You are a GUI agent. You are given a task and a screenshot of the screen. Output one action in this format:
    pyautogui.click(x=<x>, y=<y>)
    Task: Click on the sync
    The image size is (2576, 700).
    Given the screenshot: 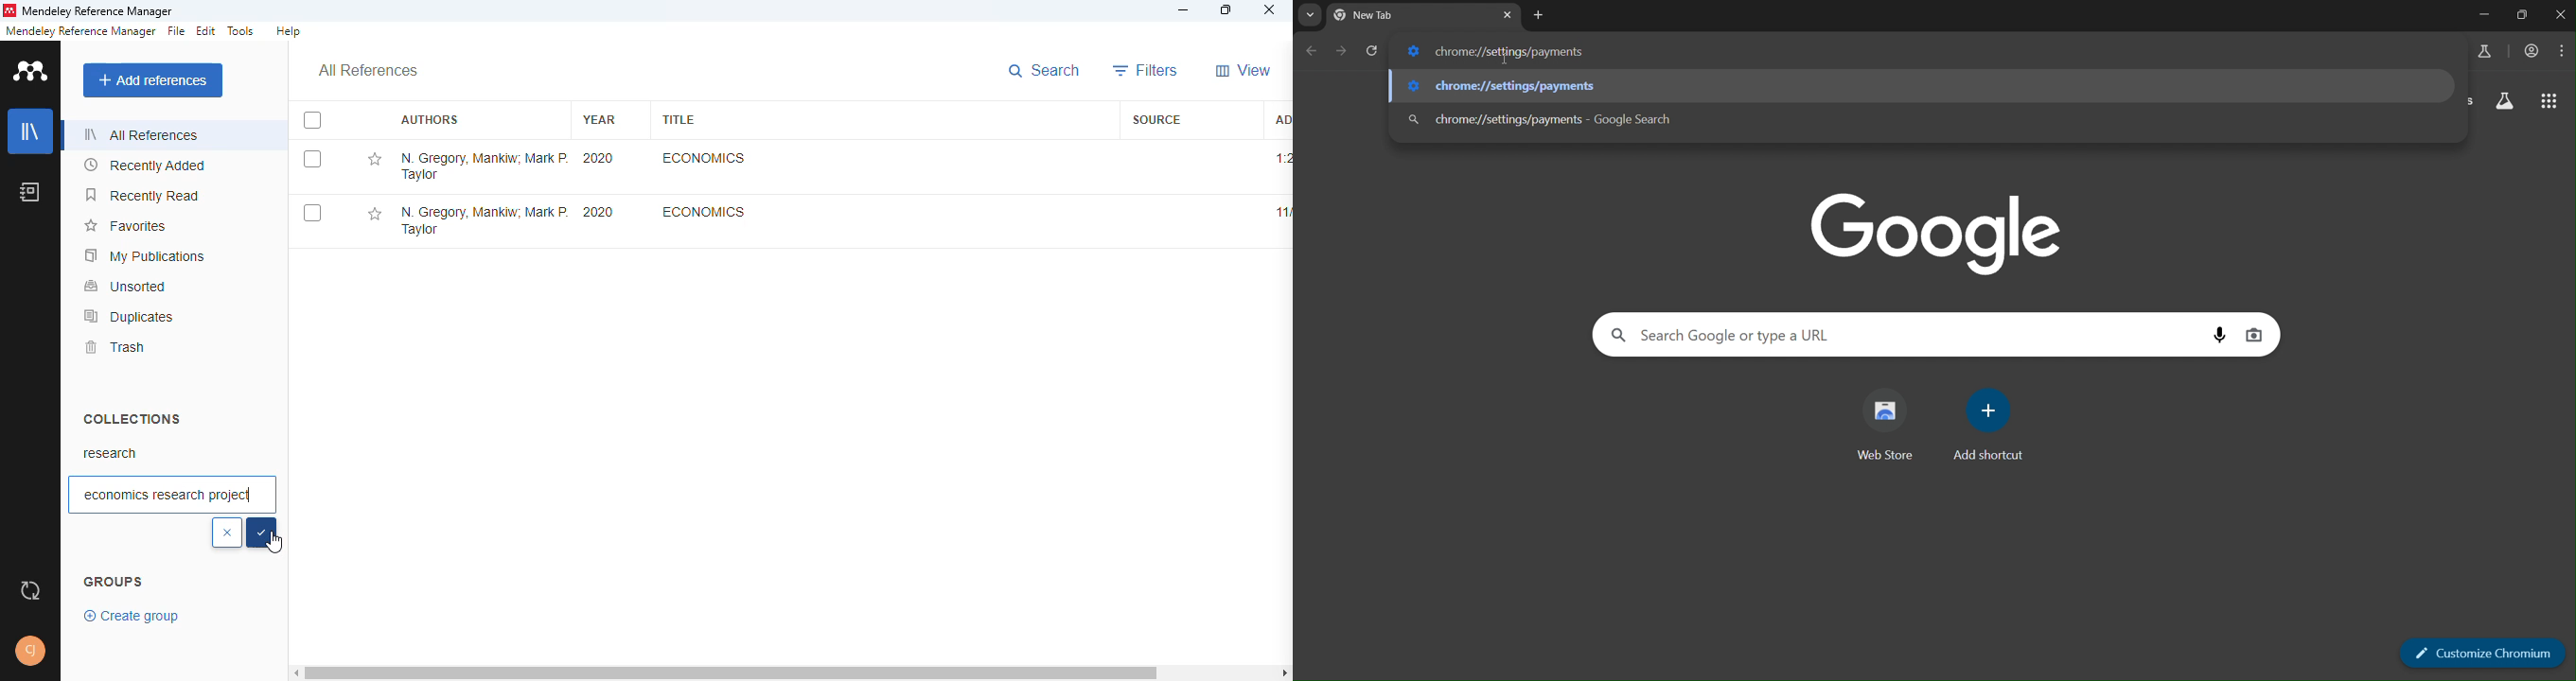 What is the action you would take?
    pyautogui.click(x=30, y=591)
    